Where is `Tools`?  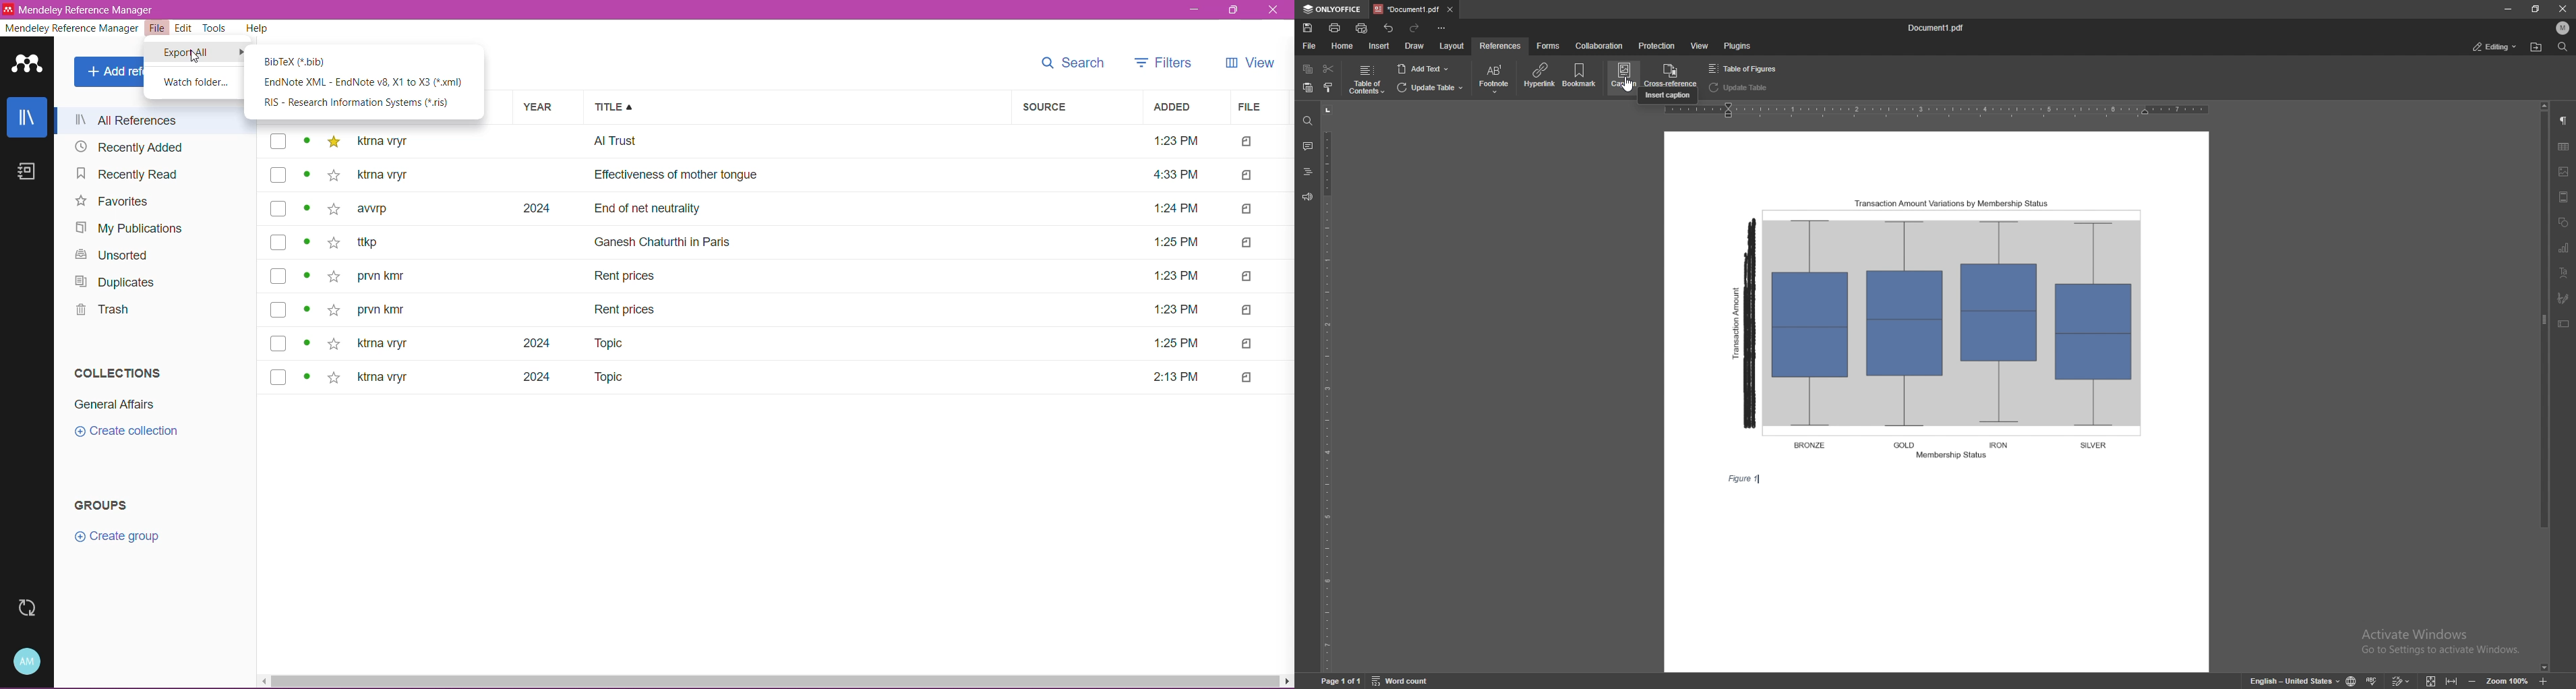
Tools is located at coordinates (215, 29).